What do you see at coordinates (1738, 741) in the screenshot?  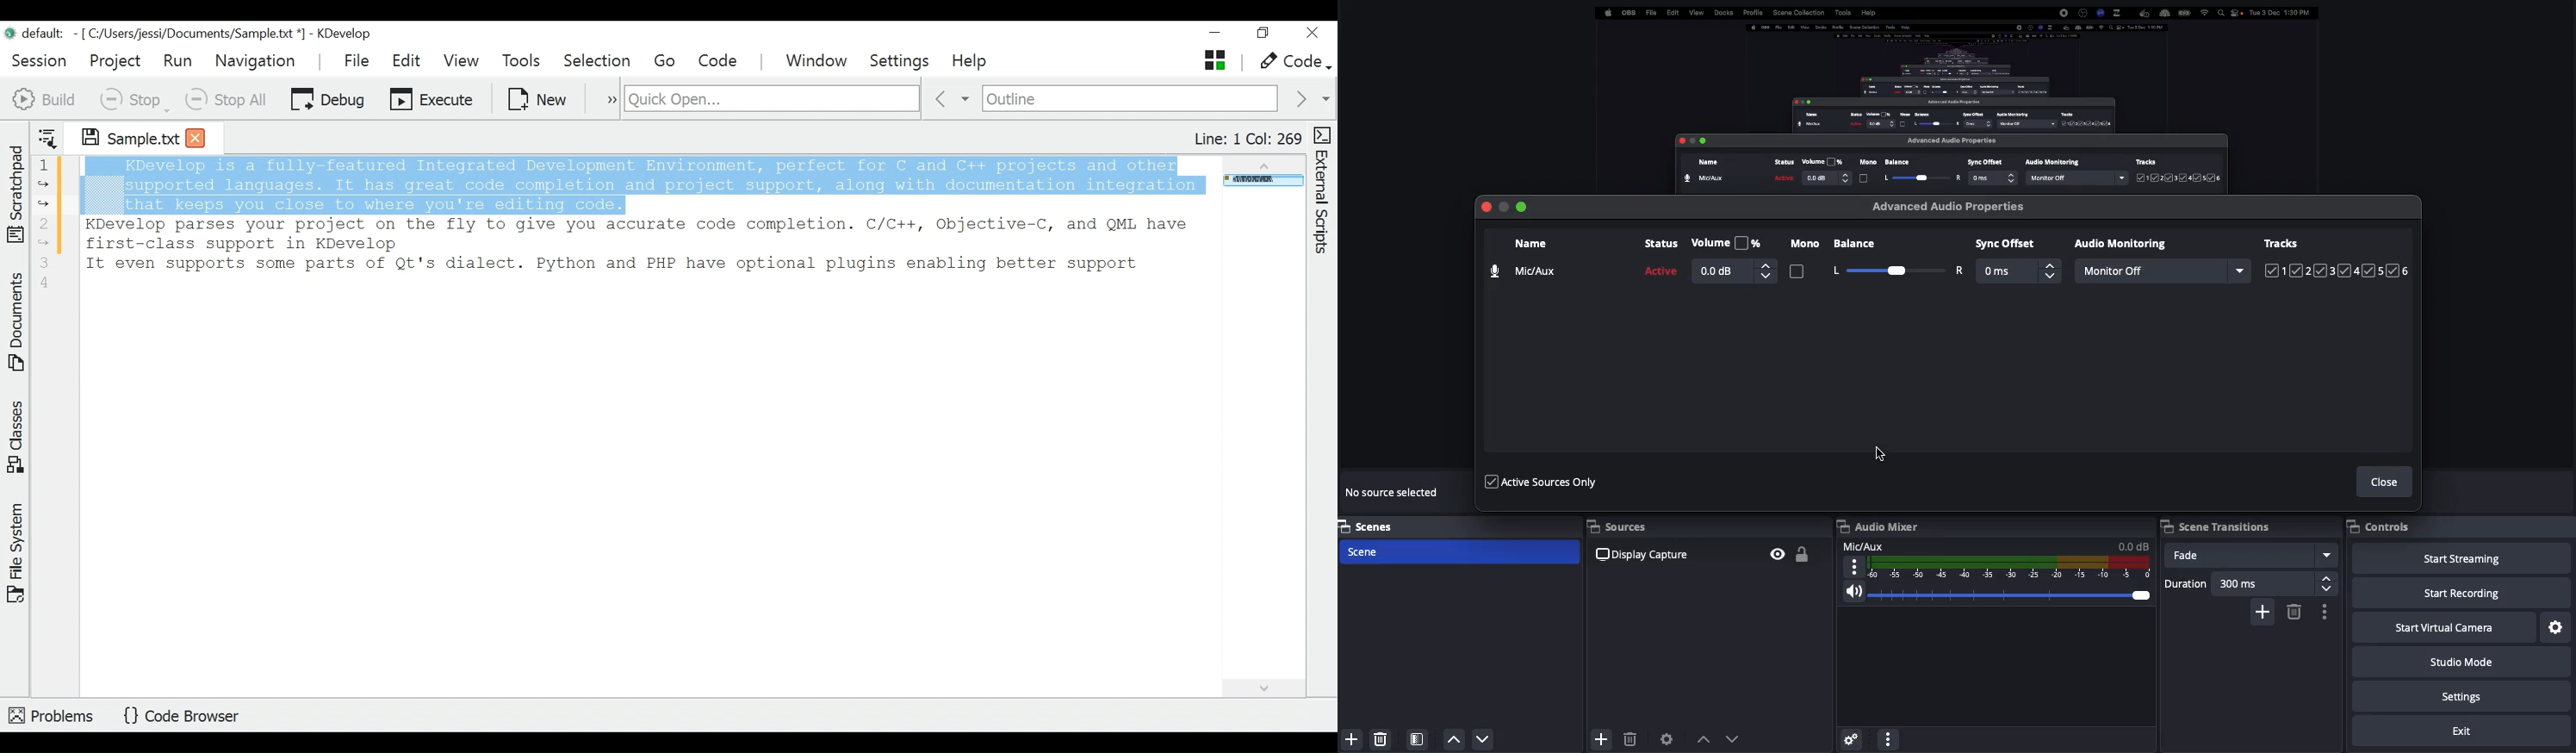 I see `move down` at bounding box center [1738, 741].